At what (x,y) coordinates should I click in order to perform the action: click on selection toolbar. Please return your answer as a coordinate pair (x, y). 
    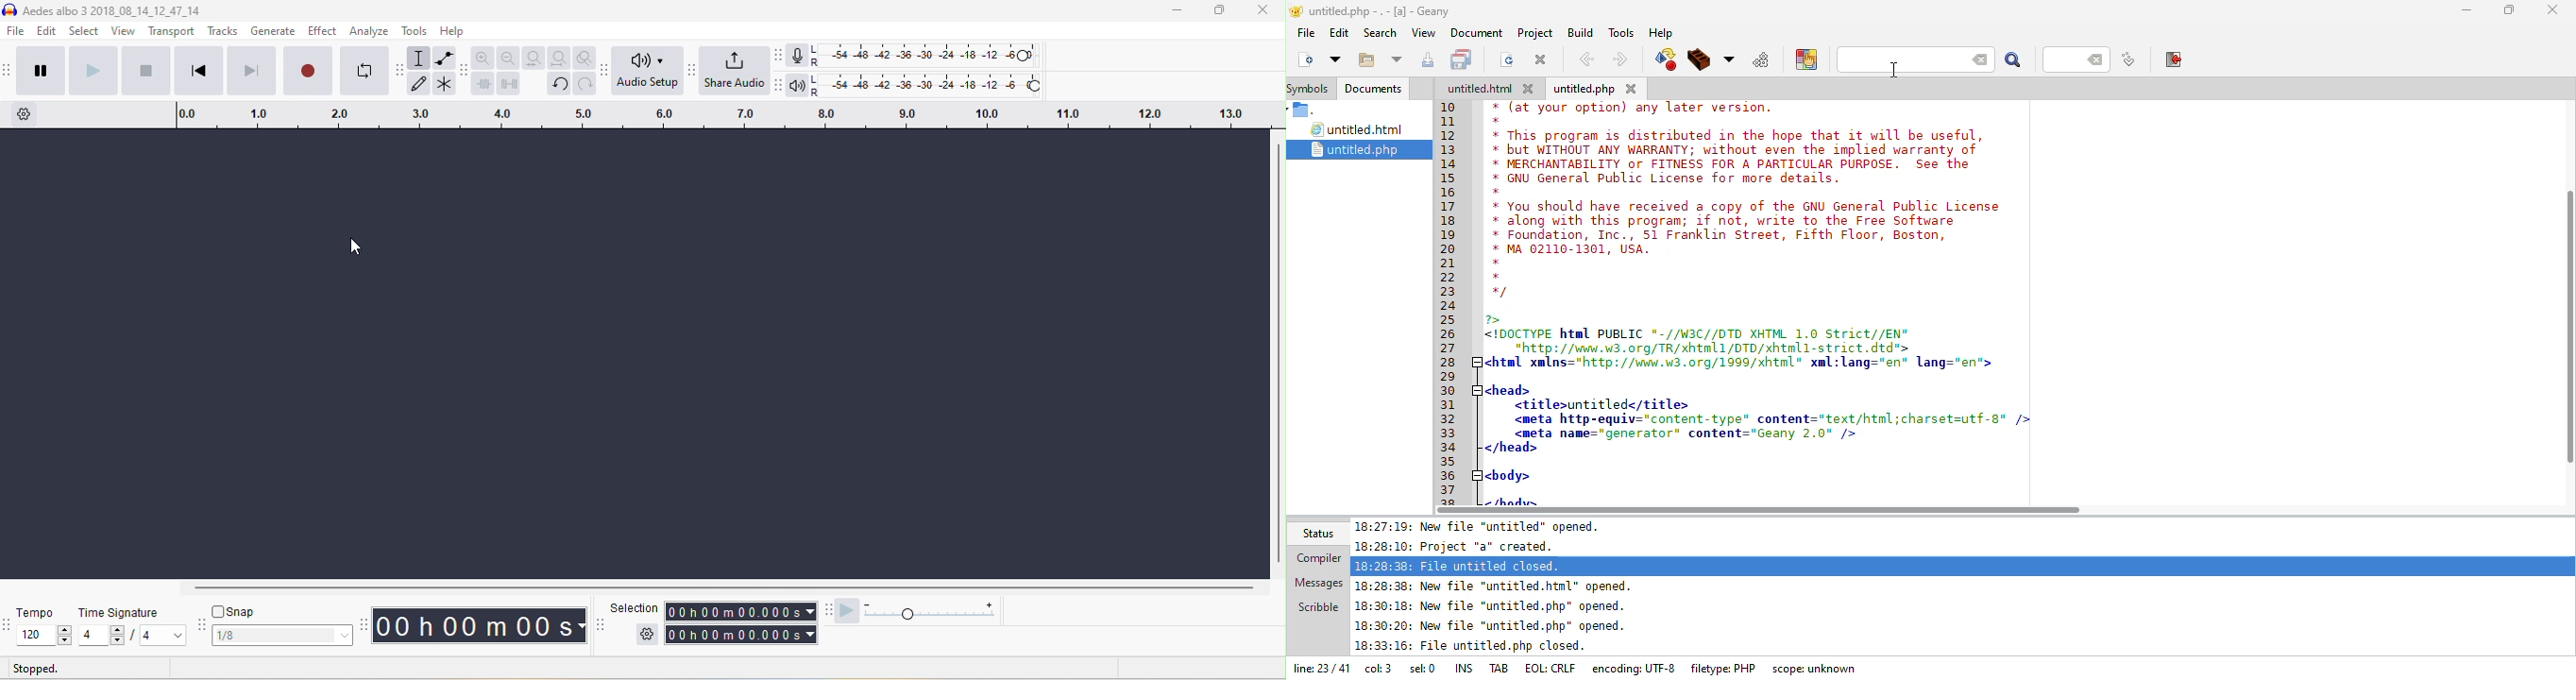
    Looking at the image, I should click on (600, 623).